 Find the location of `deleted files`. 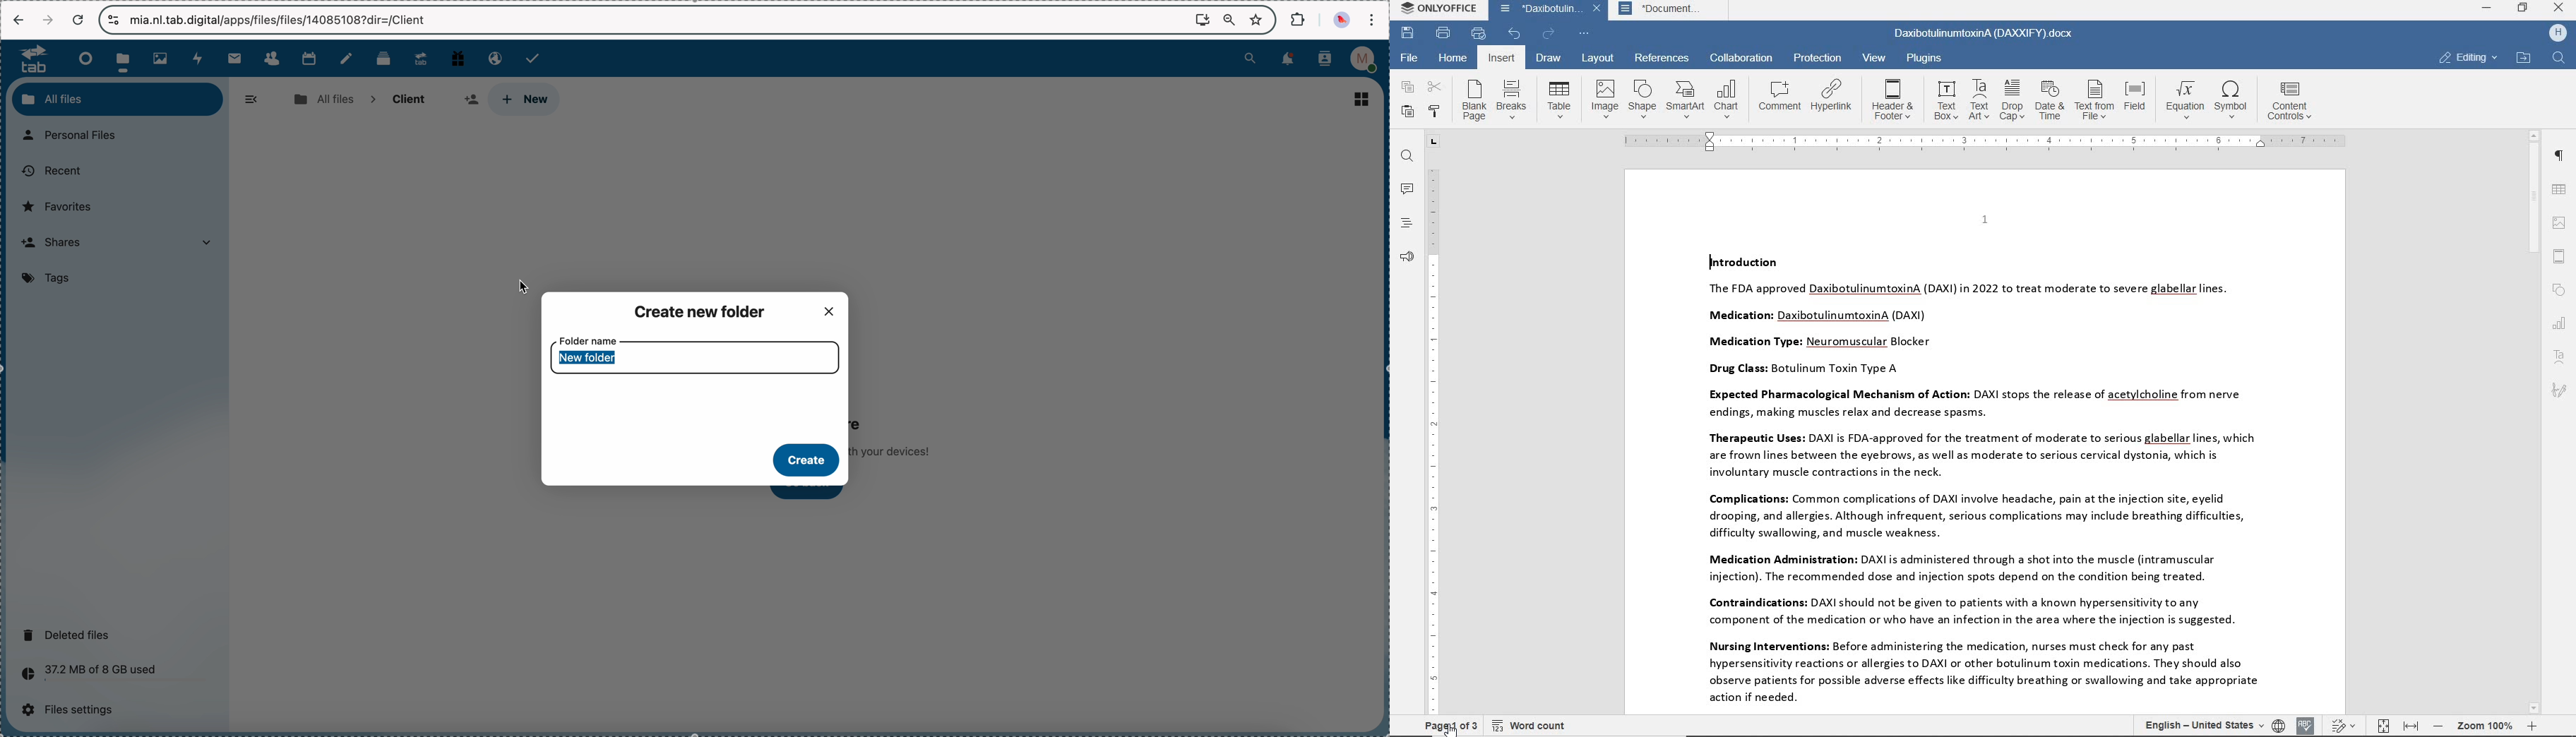

deleted files is located at coordinates (70, 634).